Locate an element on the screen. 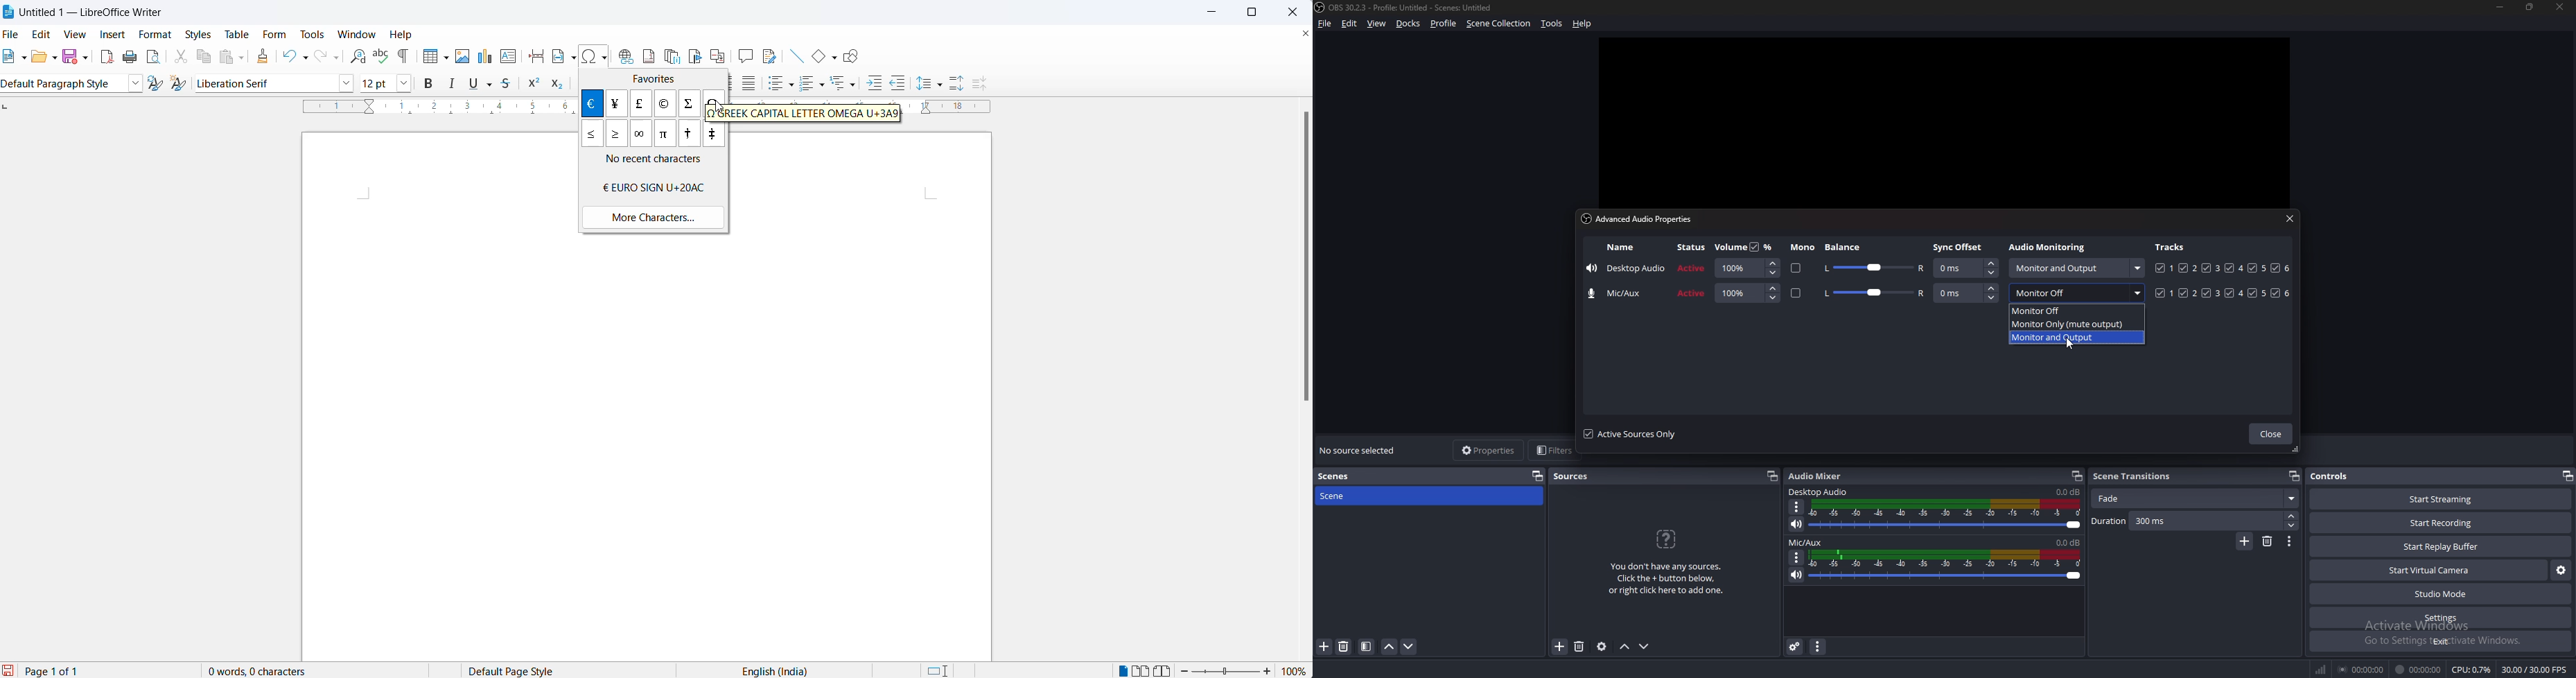  dagger is located at coordinates (690, 134).